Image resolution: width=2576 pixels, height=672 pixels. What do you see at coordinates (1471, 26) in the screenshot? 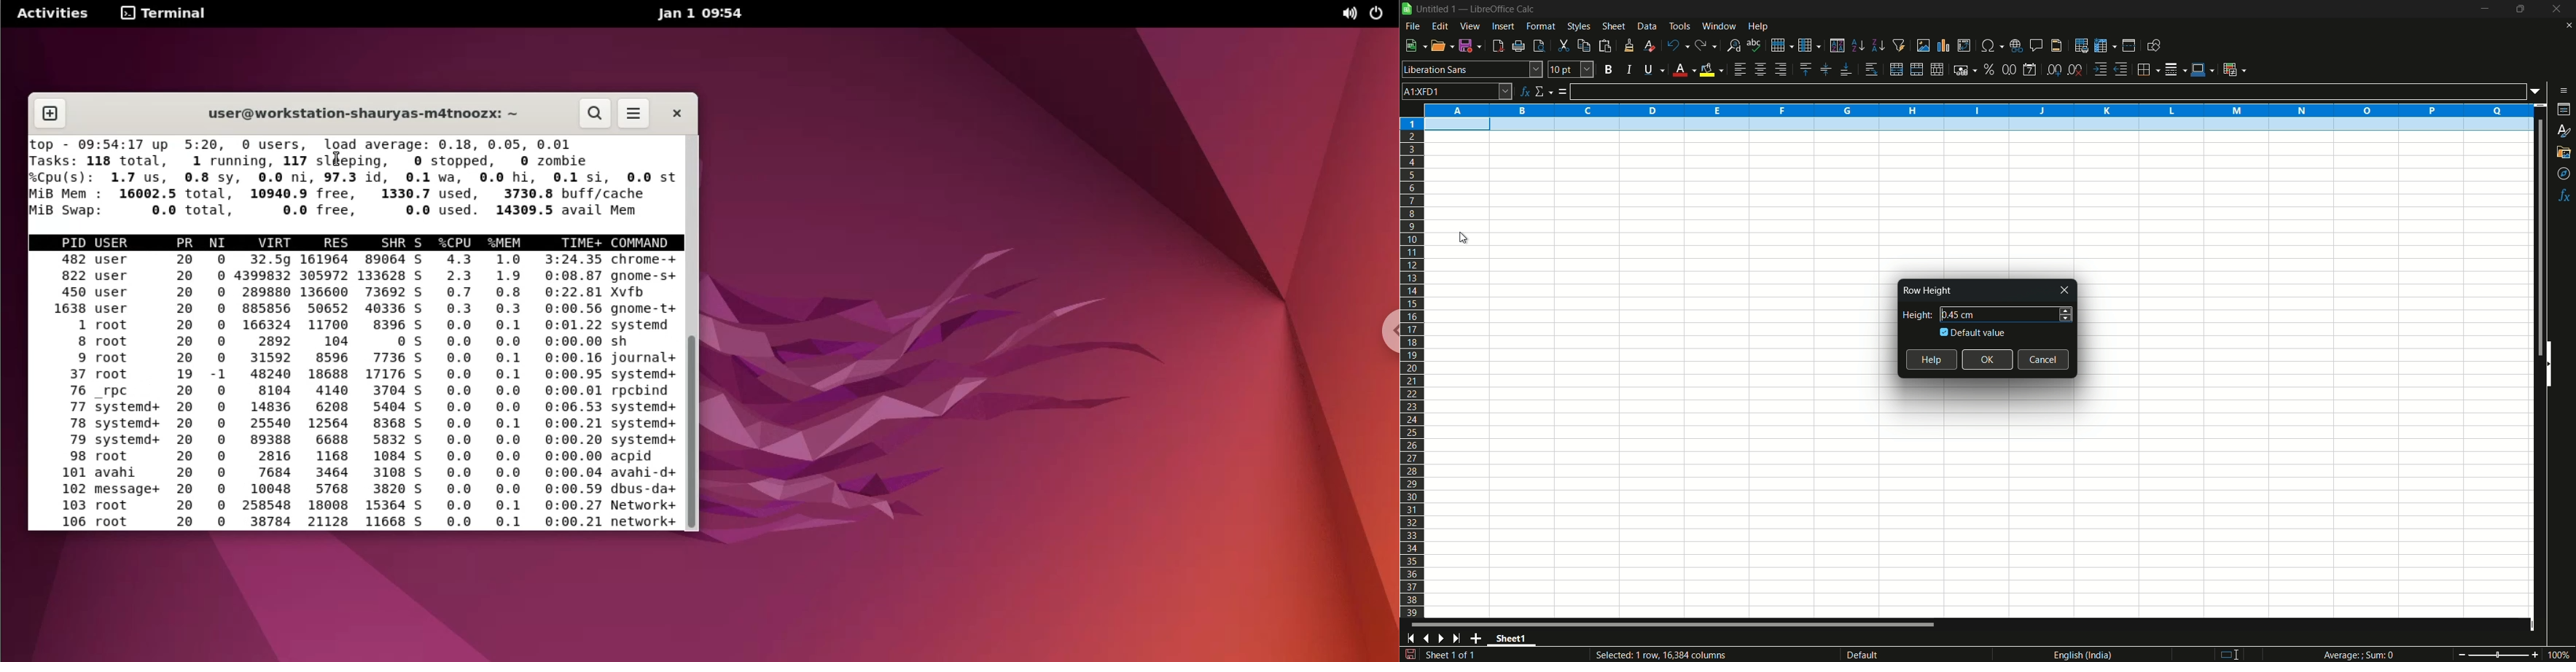
I see `view menu` at bounding box center [1471, 26].